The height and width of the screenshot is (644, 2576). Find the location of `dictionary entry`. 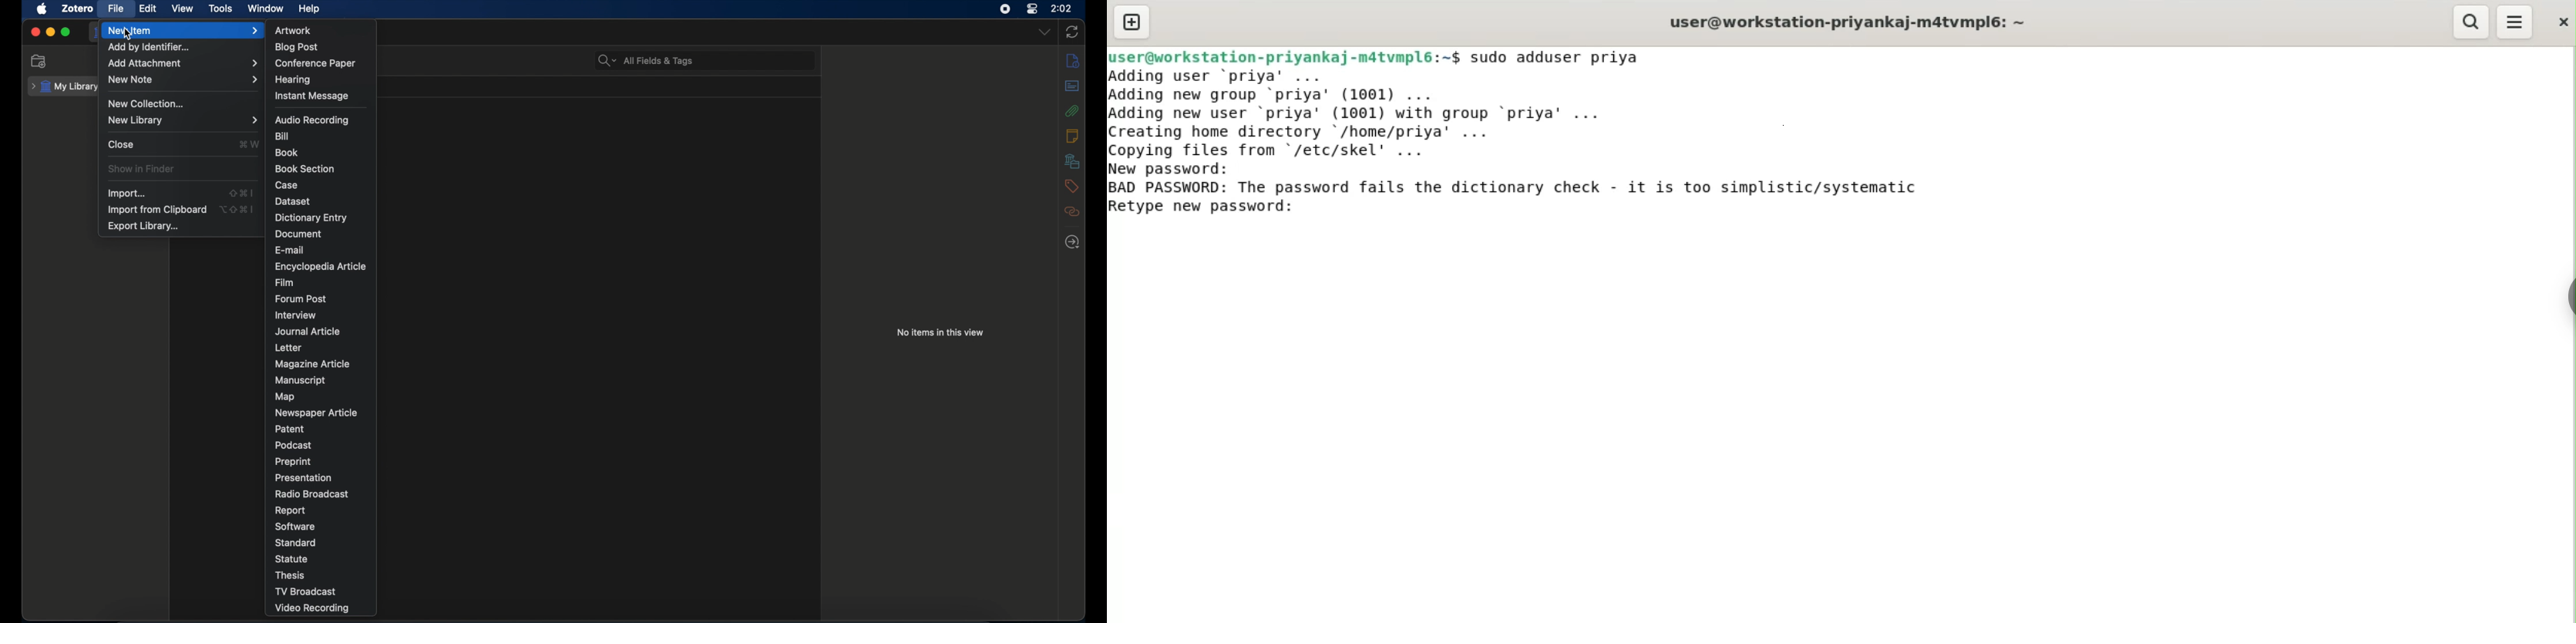

dictionary entry is located at coordinates (311, 218).